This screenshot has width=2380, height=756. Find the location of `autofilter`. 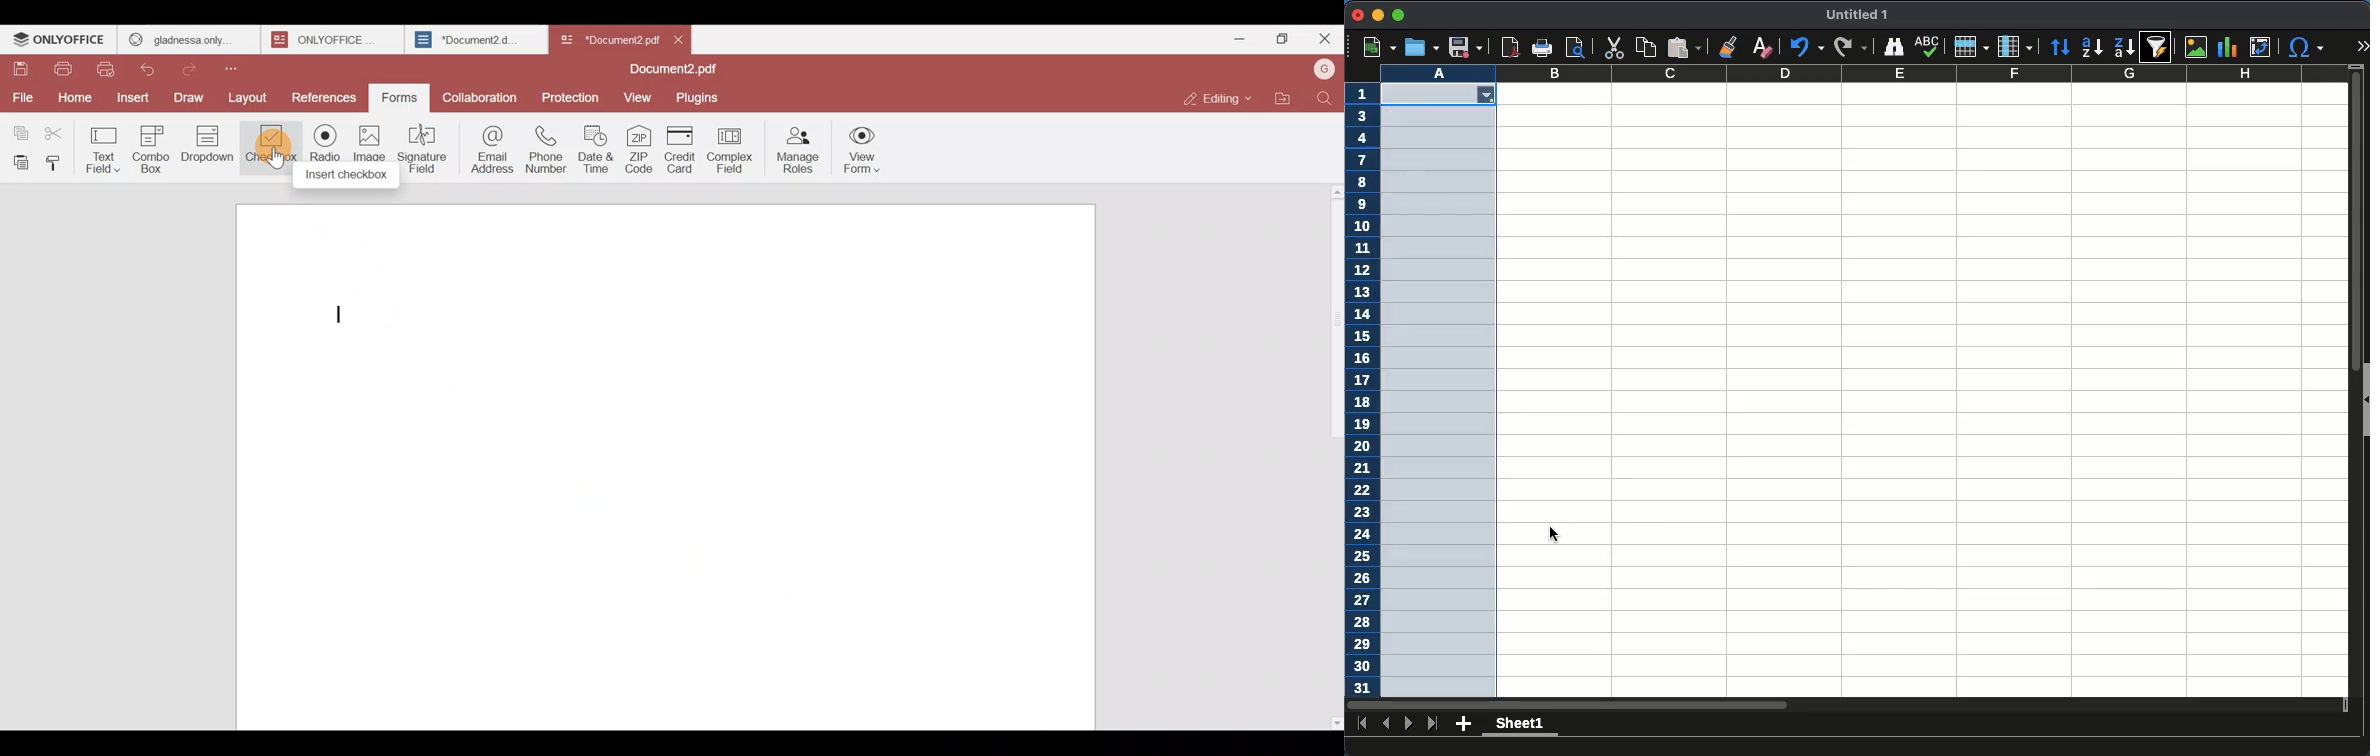

autofilter is located at coordinates (2157, 46).